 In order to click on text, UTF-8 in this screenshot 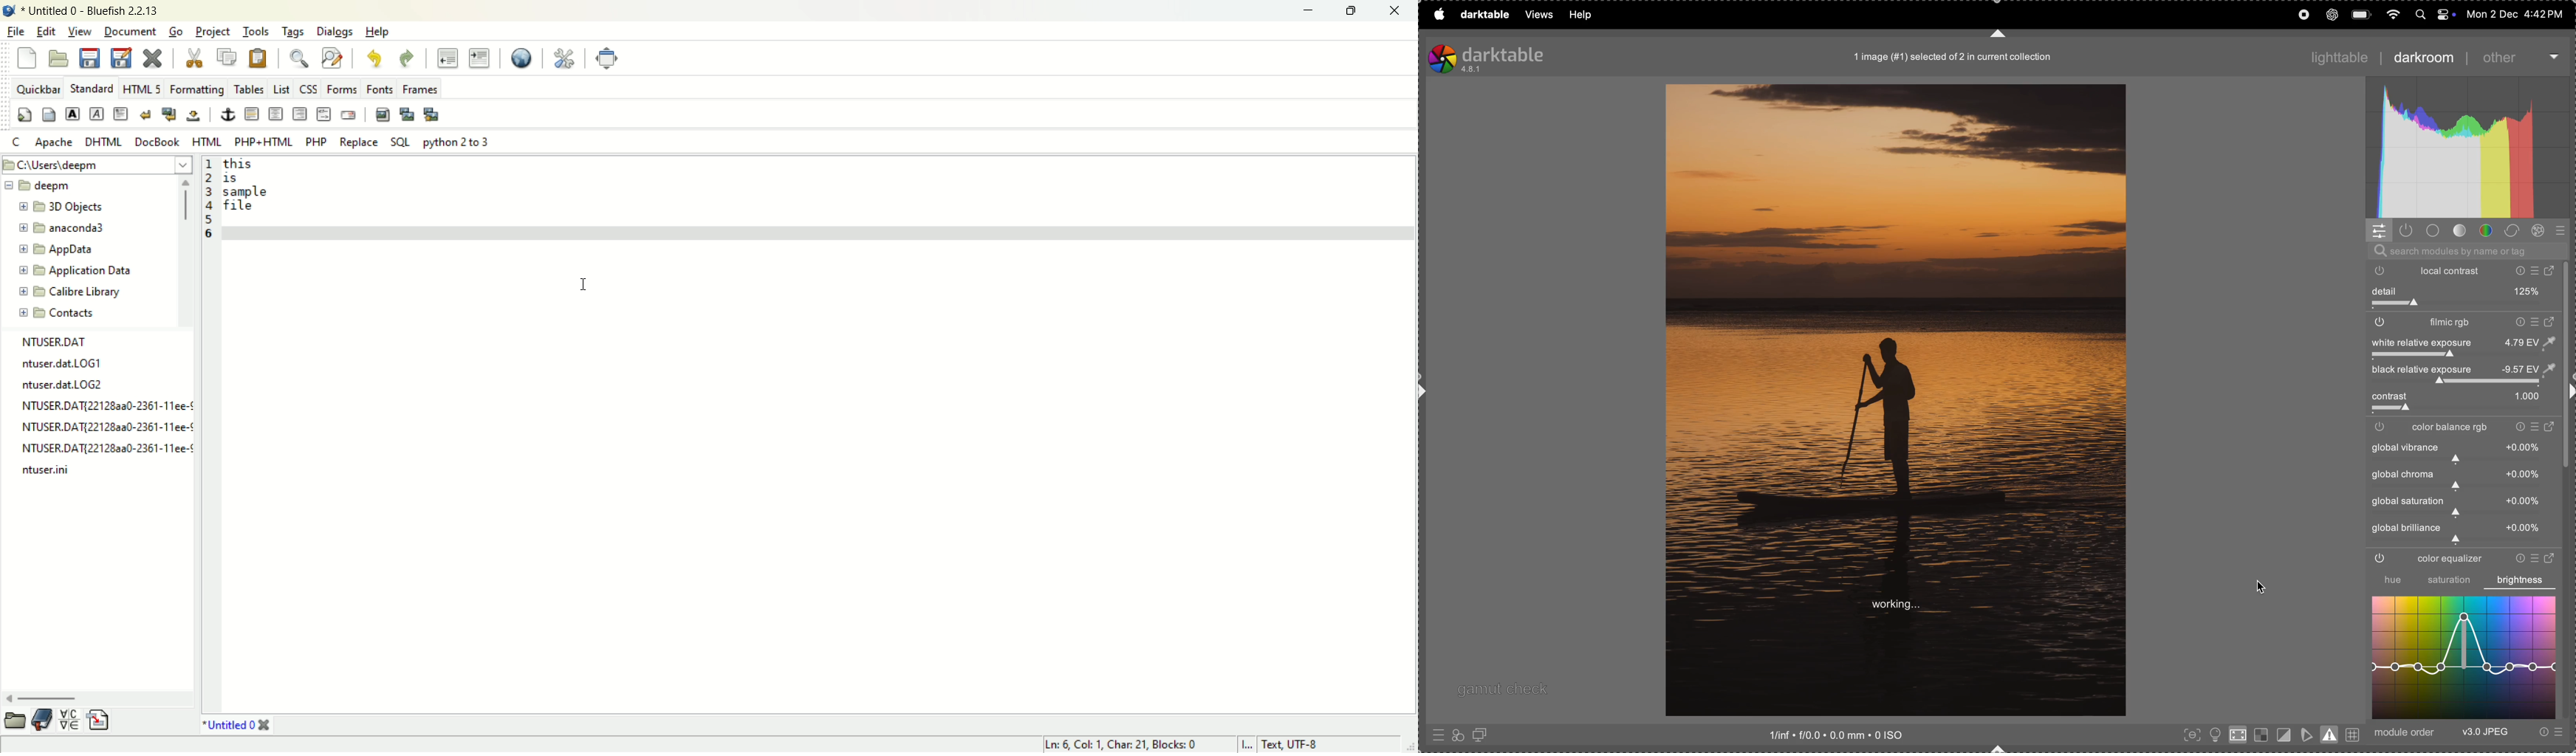, I will do `click(1304, 745)`.